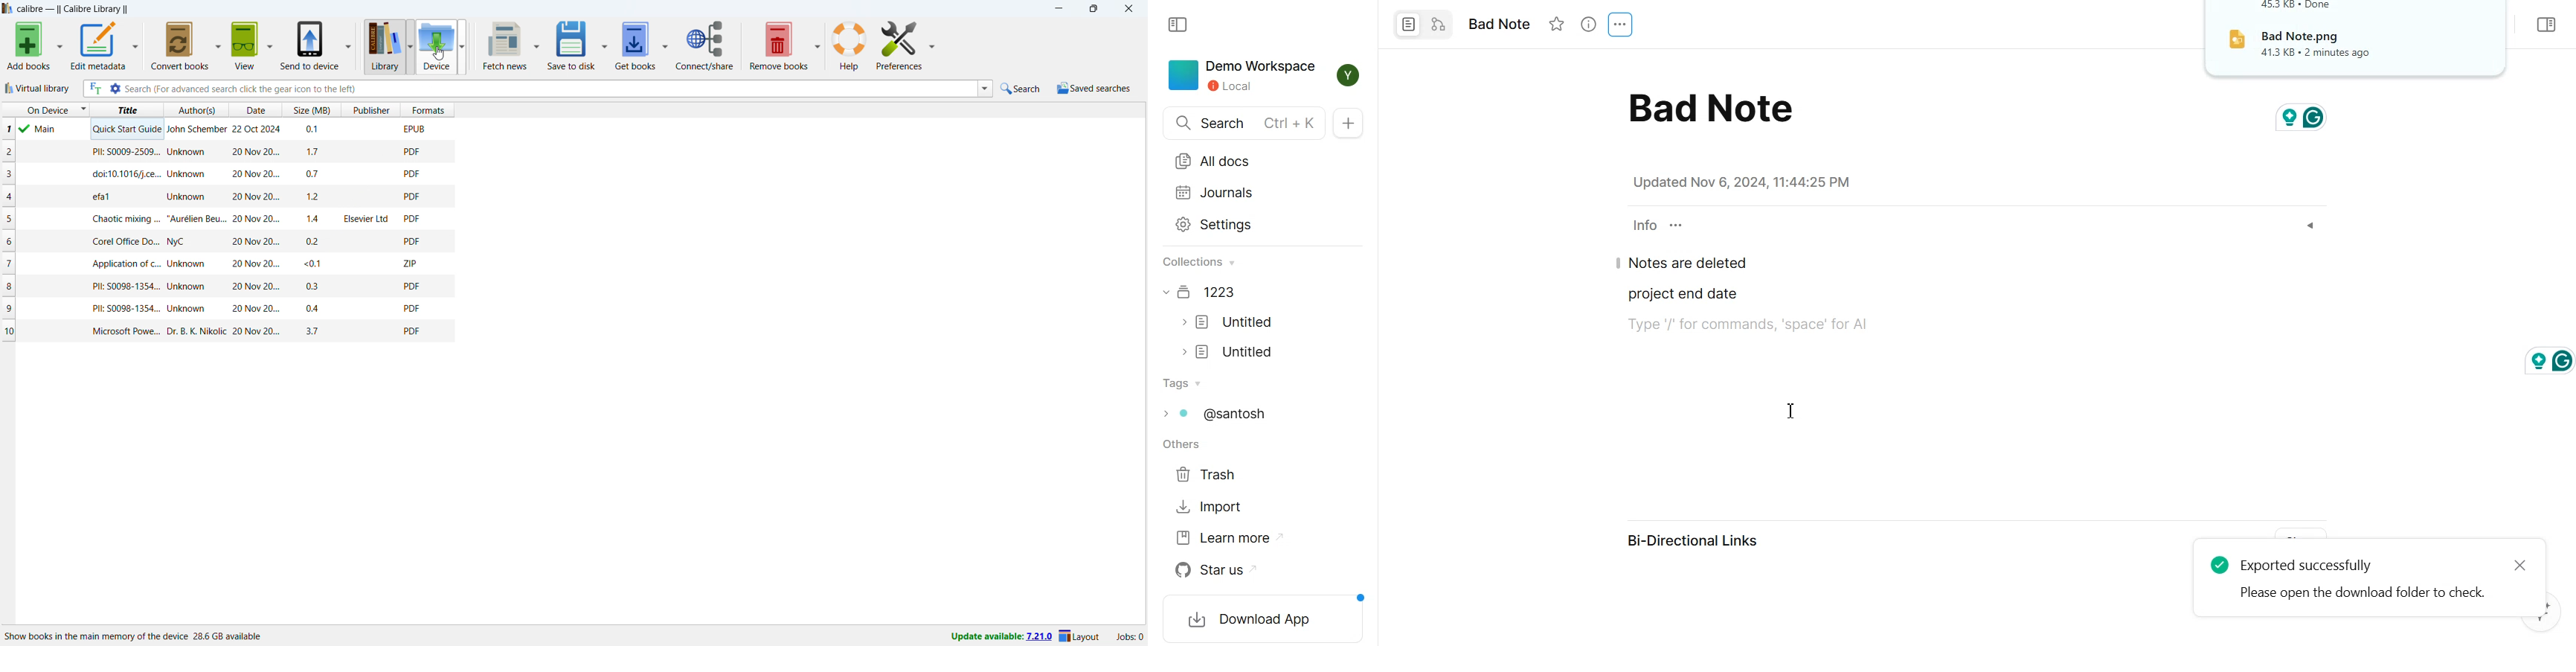 The width and height of the screenshot is (2576, 672). Describe the element at coordinates (1244, 162) in the screenshot. I see `All docs` at that location.